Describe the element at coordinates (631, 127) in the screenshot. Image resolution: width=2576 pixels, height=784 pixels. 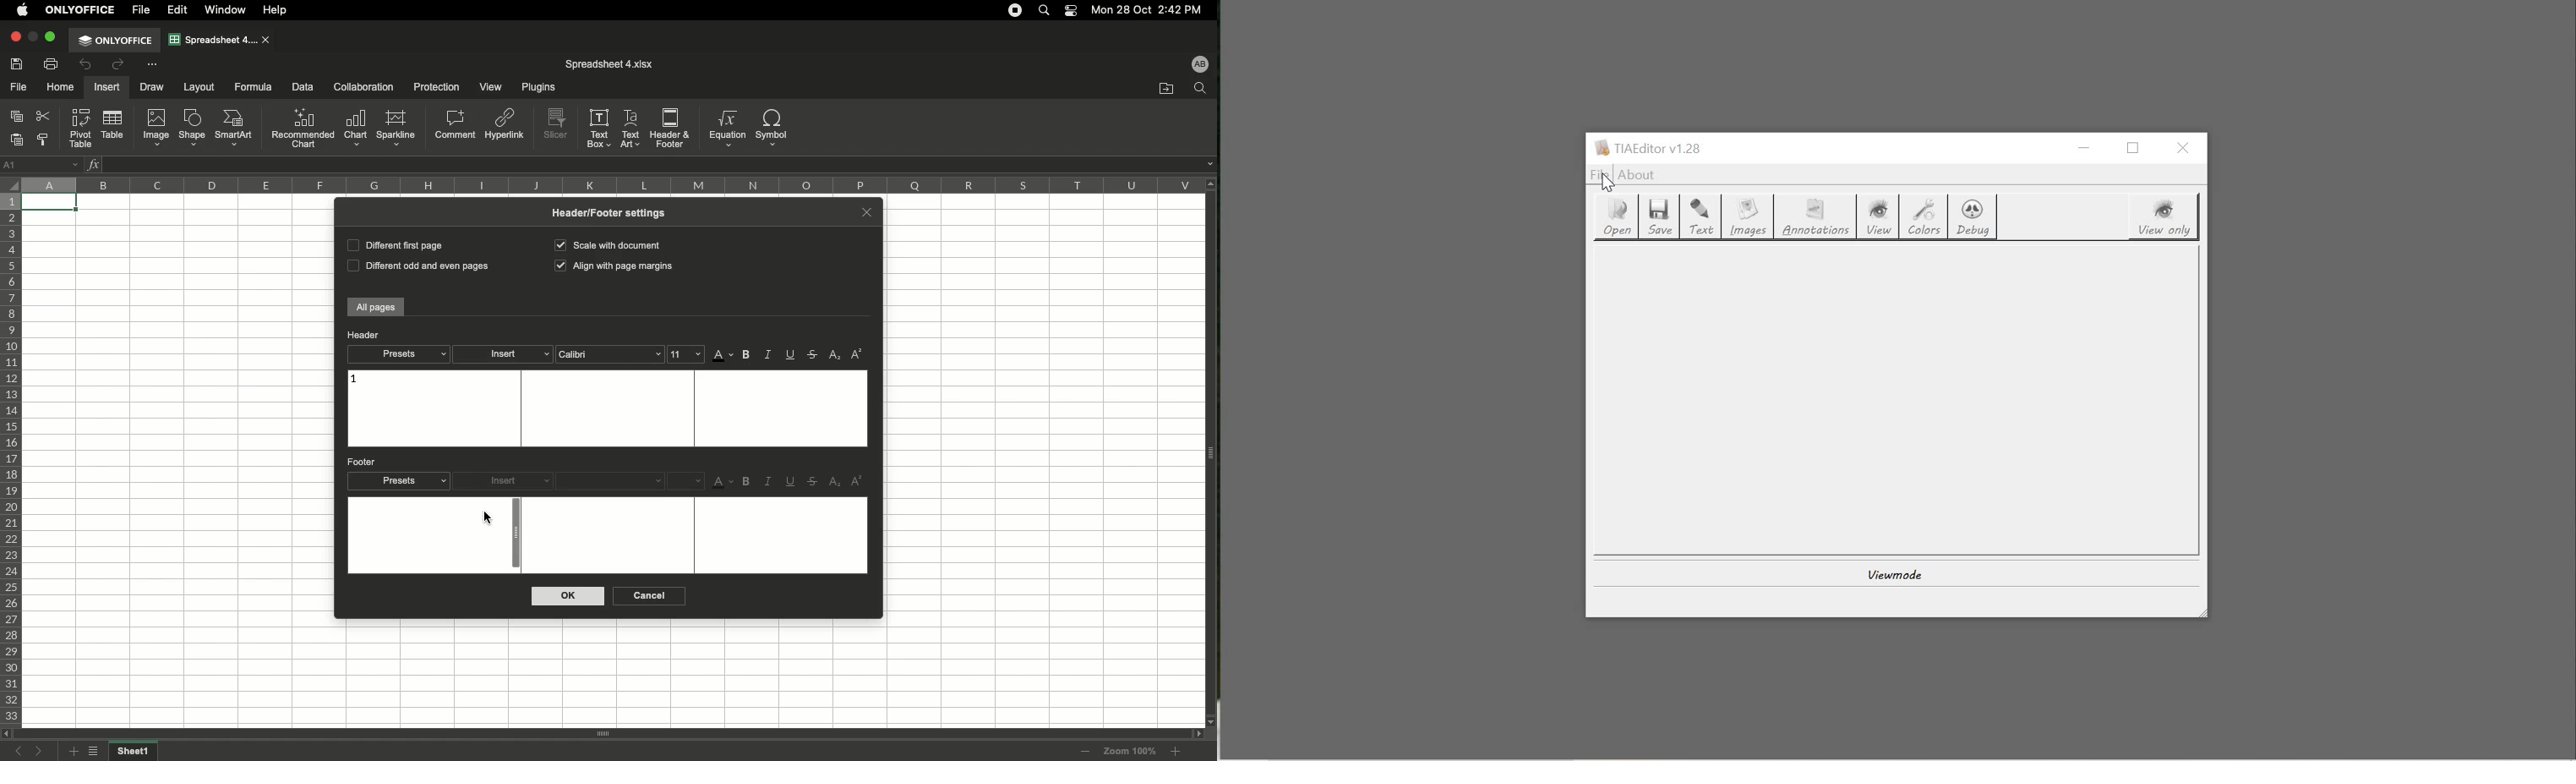
I see `Text art` at that location.